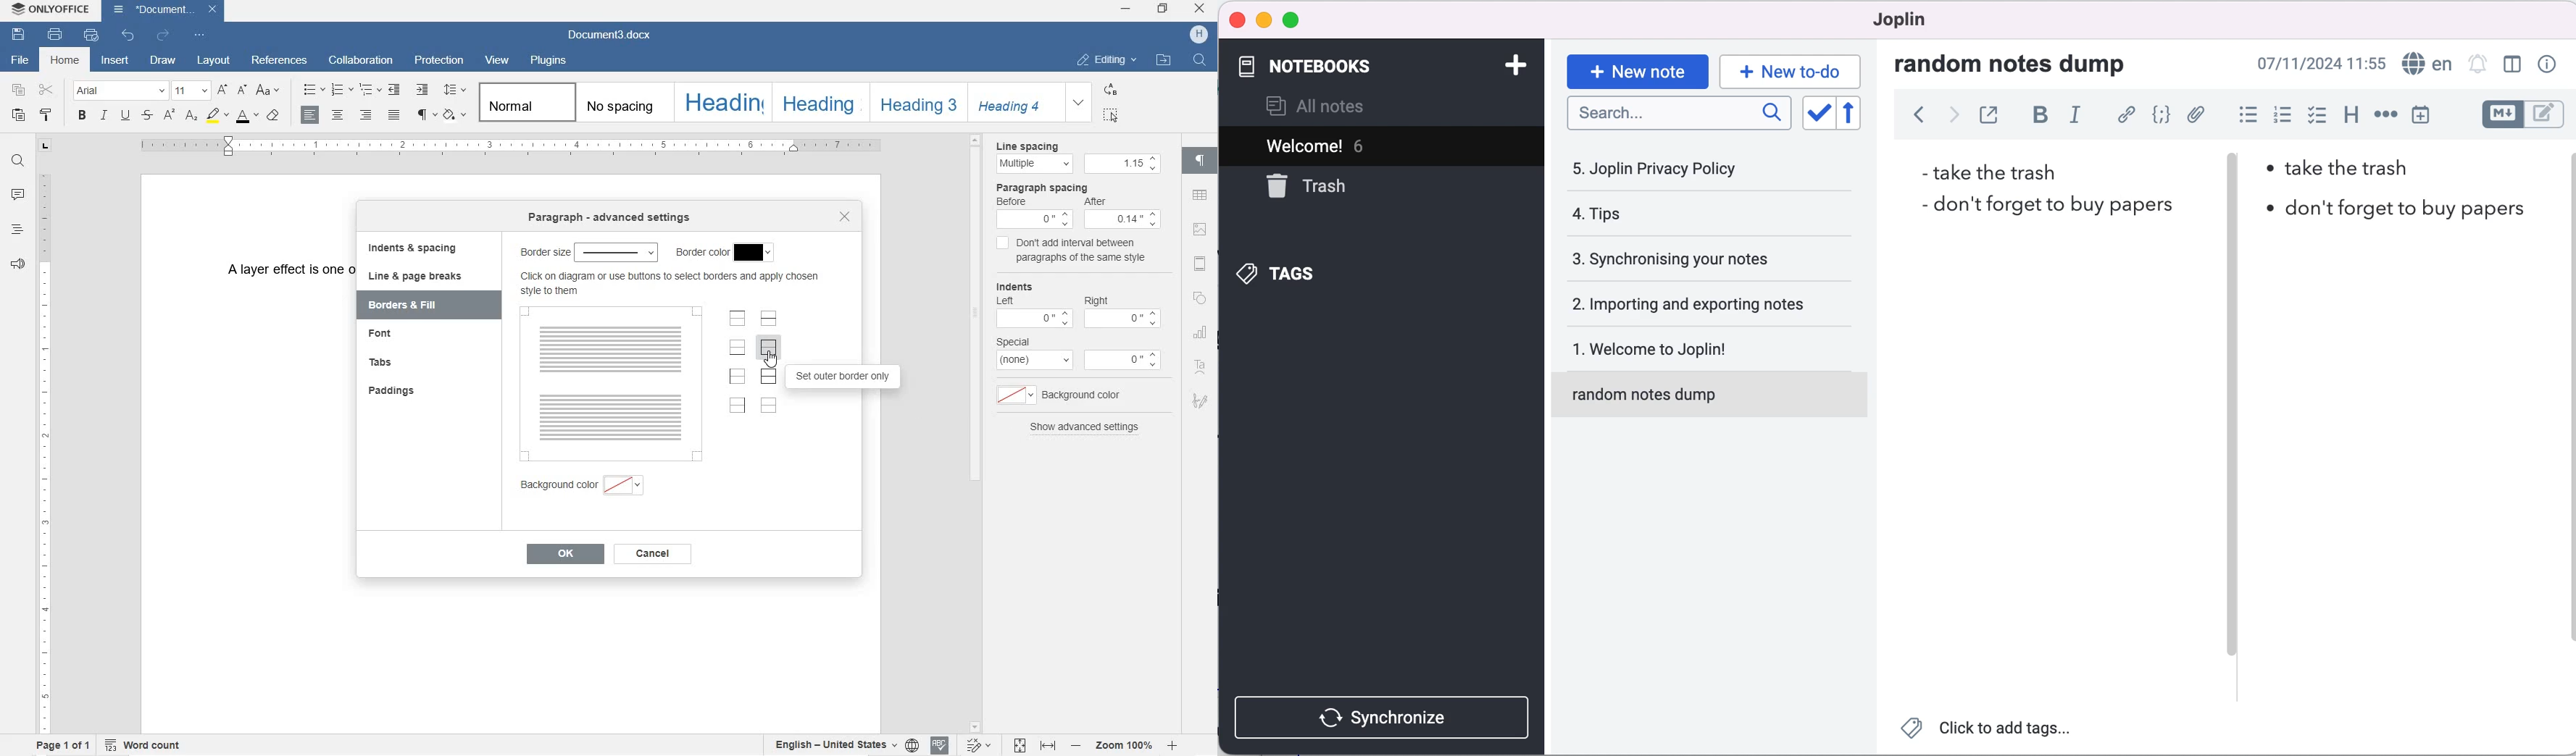 The width and height of the screenshot is (2576, 756). What do you see at coordinates (168, 115) in the screenshot?
I see `SUPERSCRIPT` at bounding box center [168, 115].